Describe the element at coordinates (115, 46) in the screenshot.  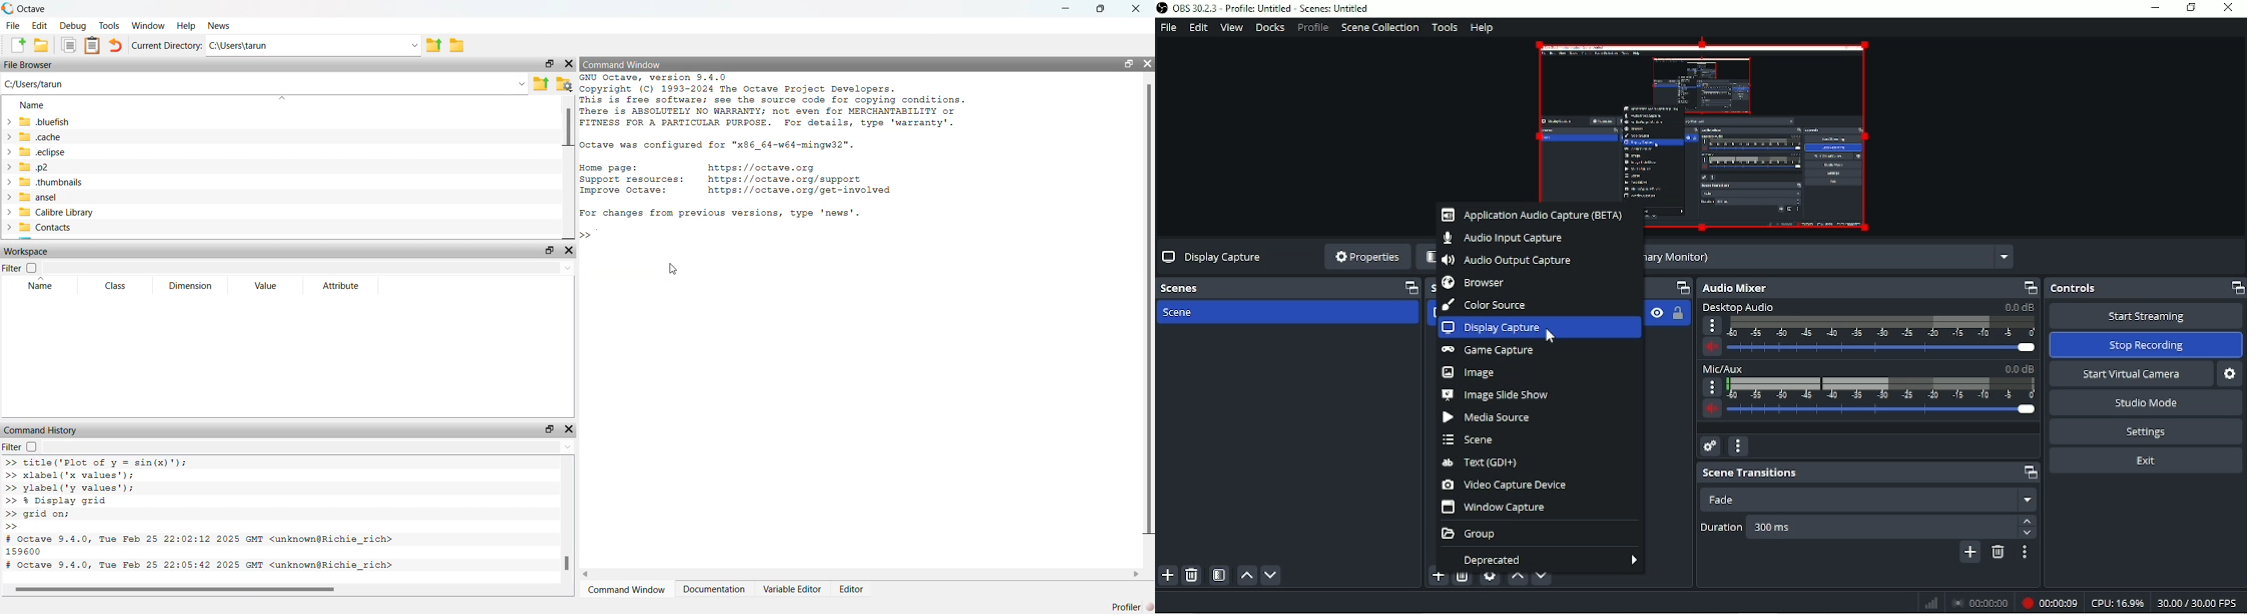
I see `undo` at that location.